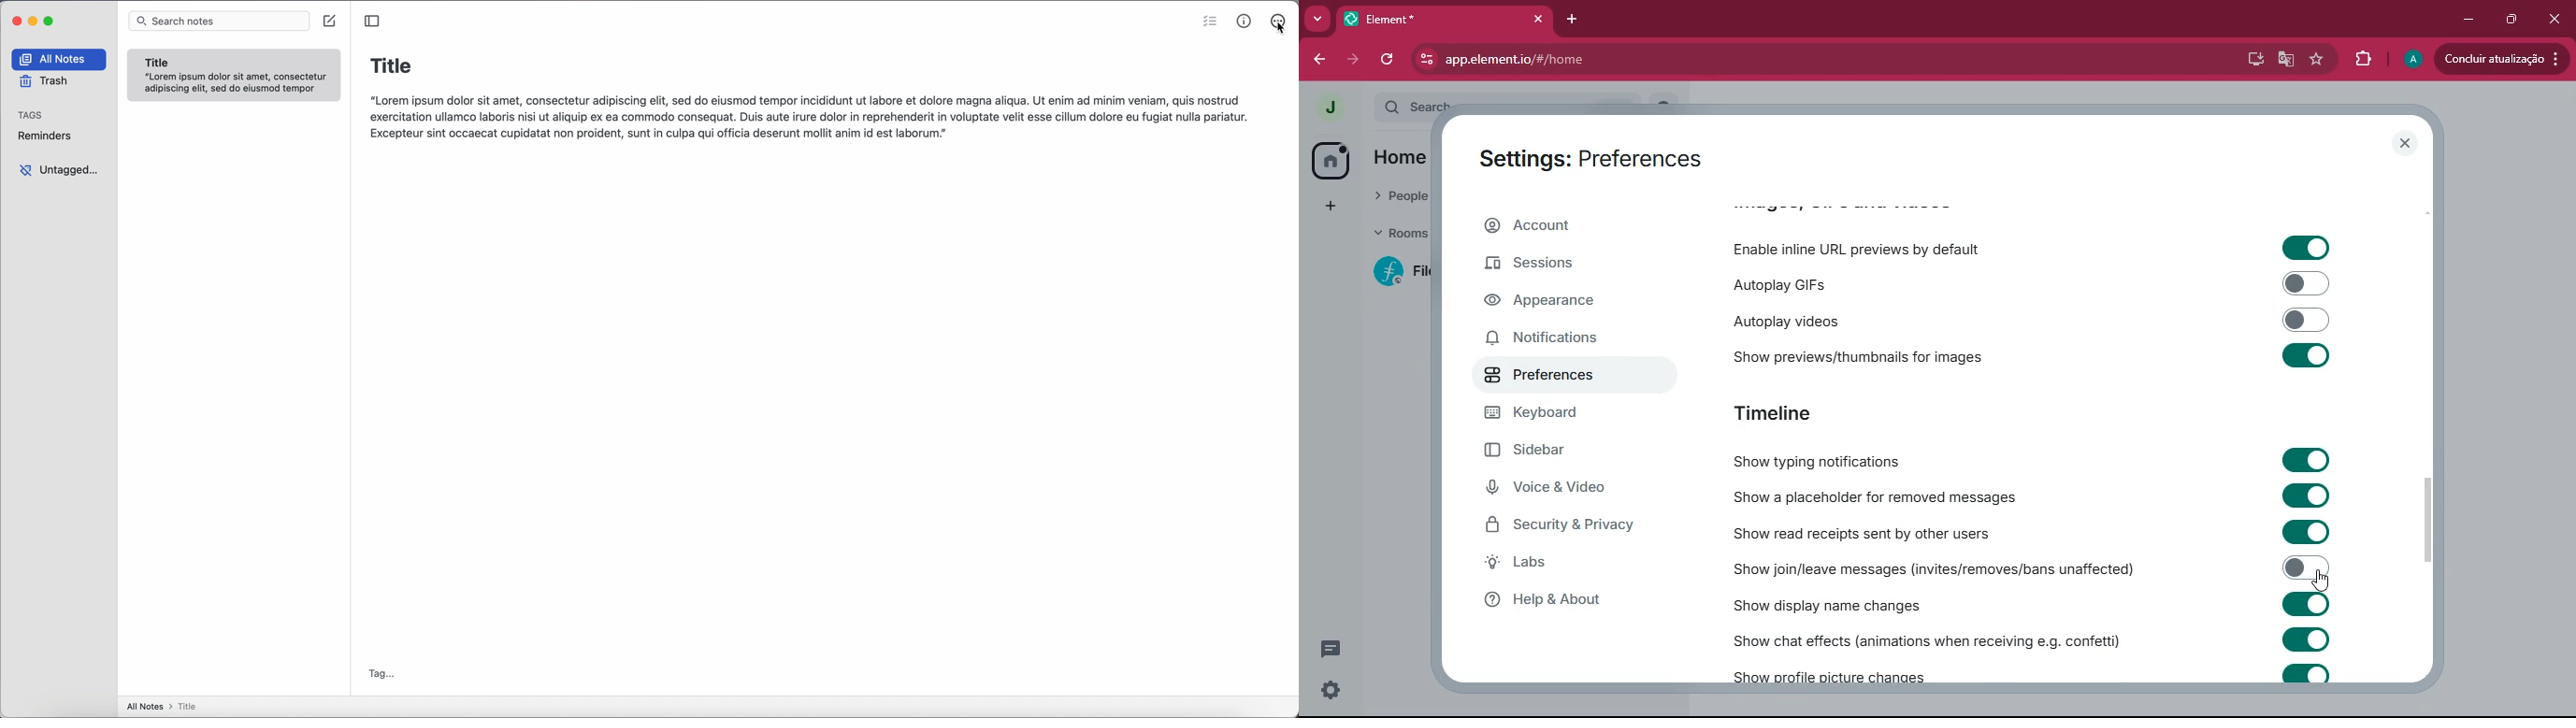 The height and width of the screenshot is (728, 2576). Describe the element at coordinates (1663, 60) in the screenshot. I see `app.element.io/#/home` at that location.